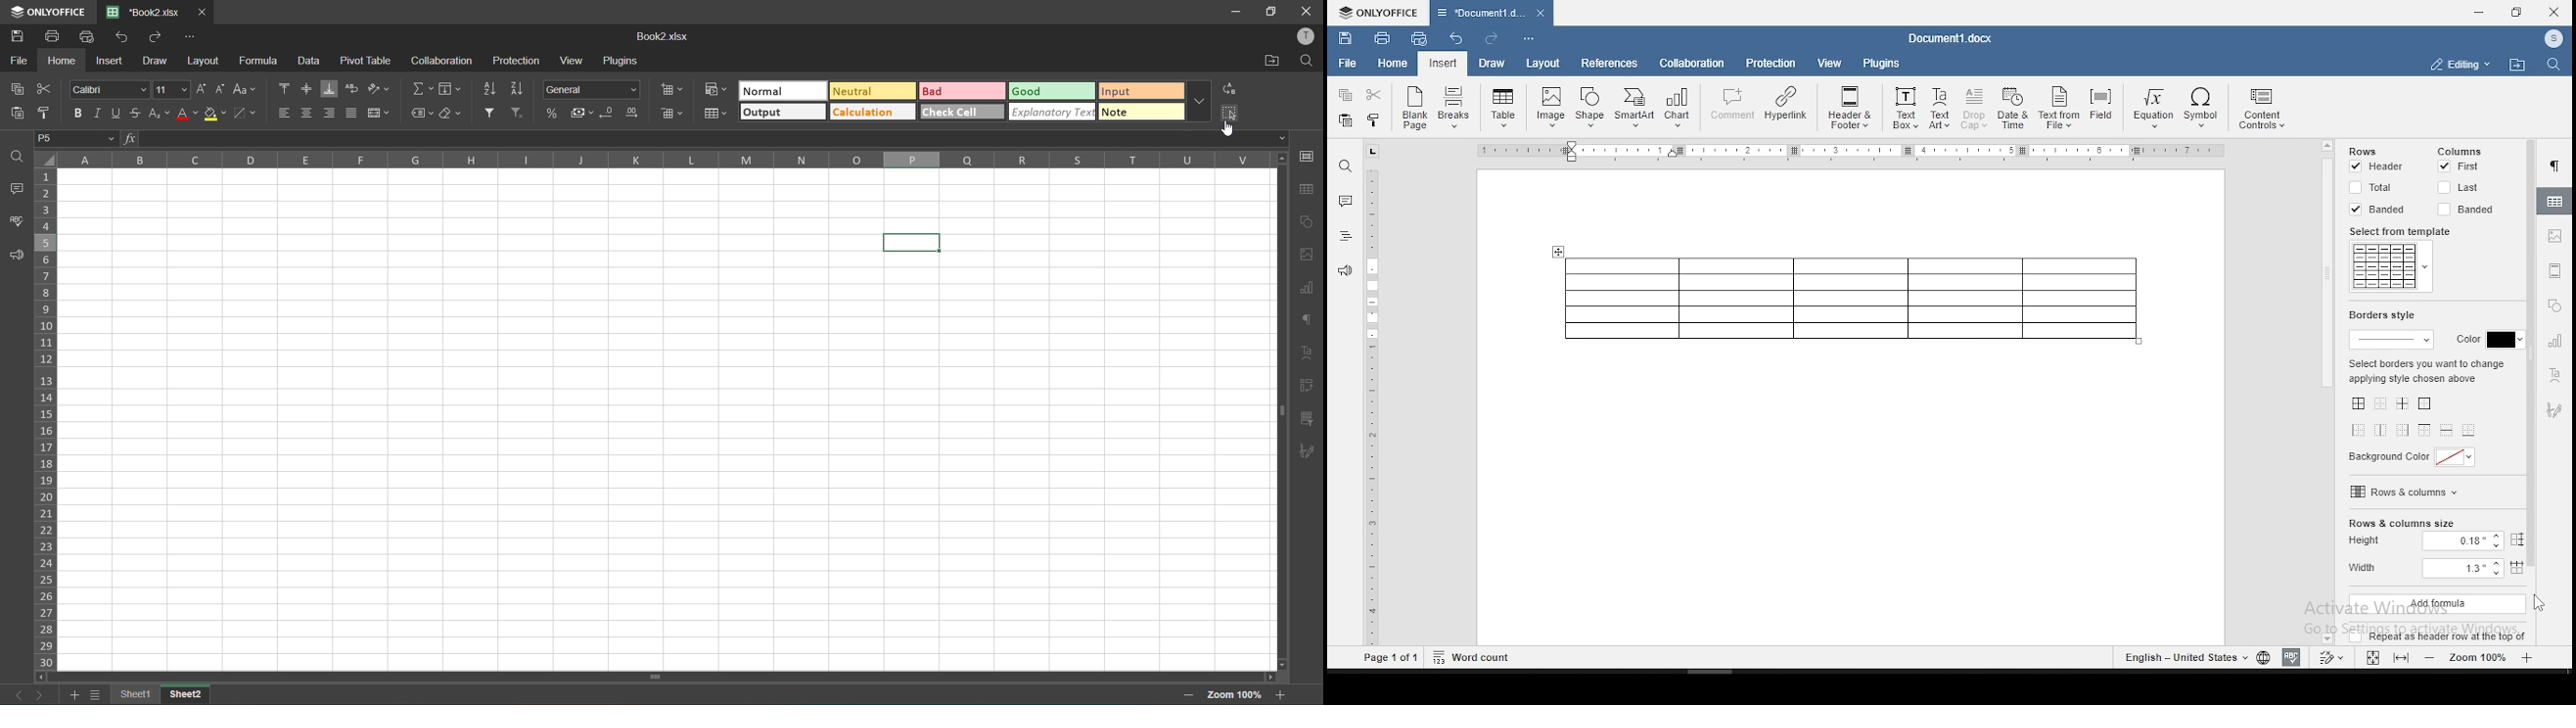 The height and width of the screenshot is (728, 2576). Describe the element at coordinates (665, 419) in the screenshot. I see `cells` at that location.